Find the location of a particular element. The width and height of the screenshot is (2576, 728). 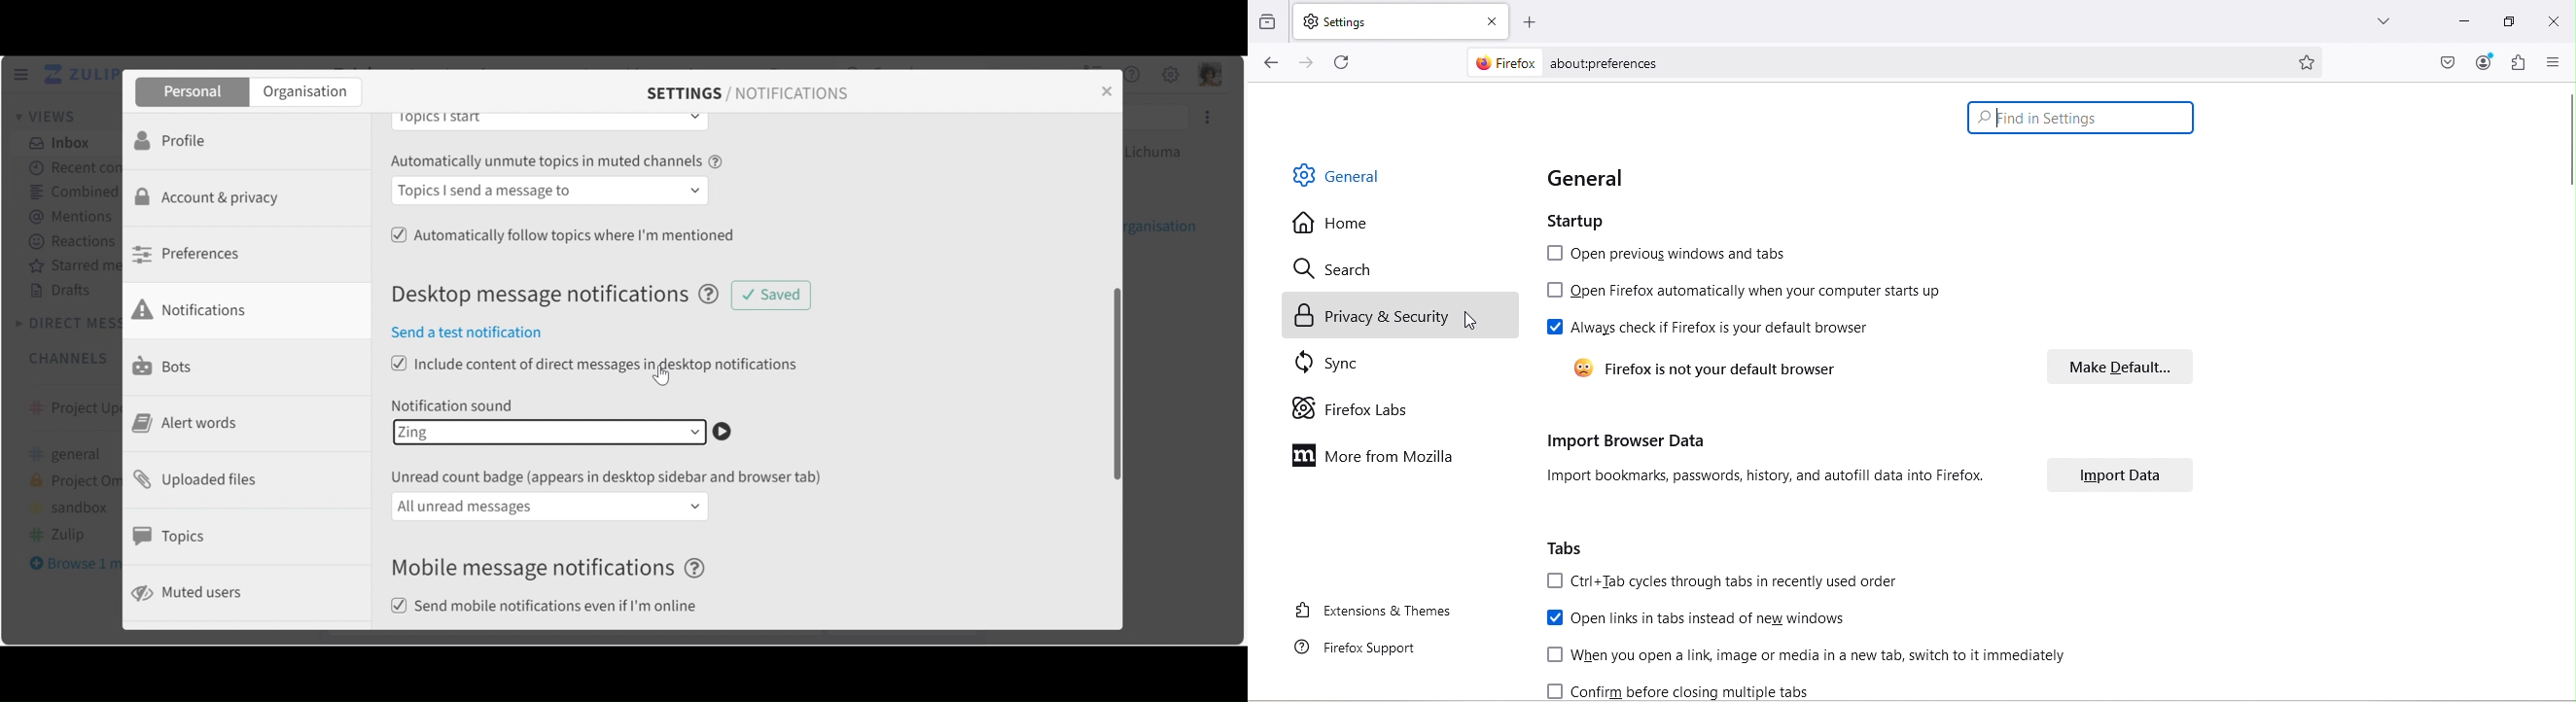

Muted users is located at coordinates (189, 593).